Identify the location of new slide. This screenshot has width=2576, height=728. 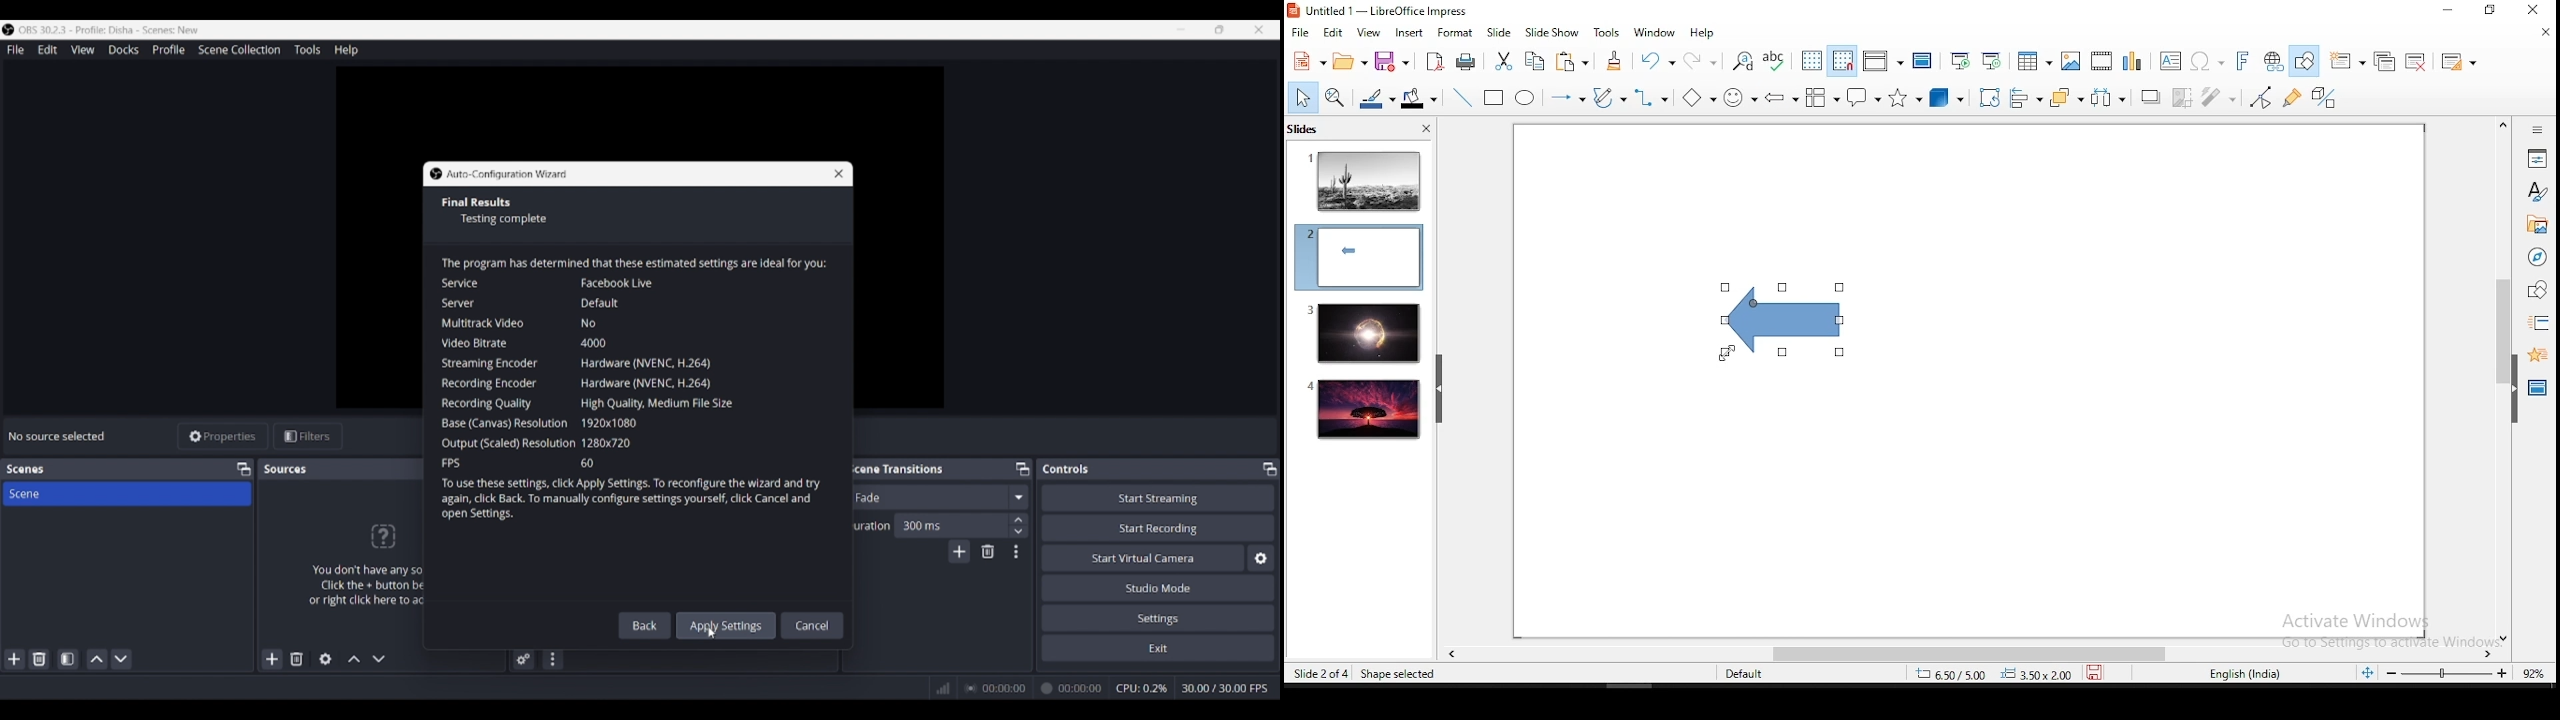
(2349, 60).